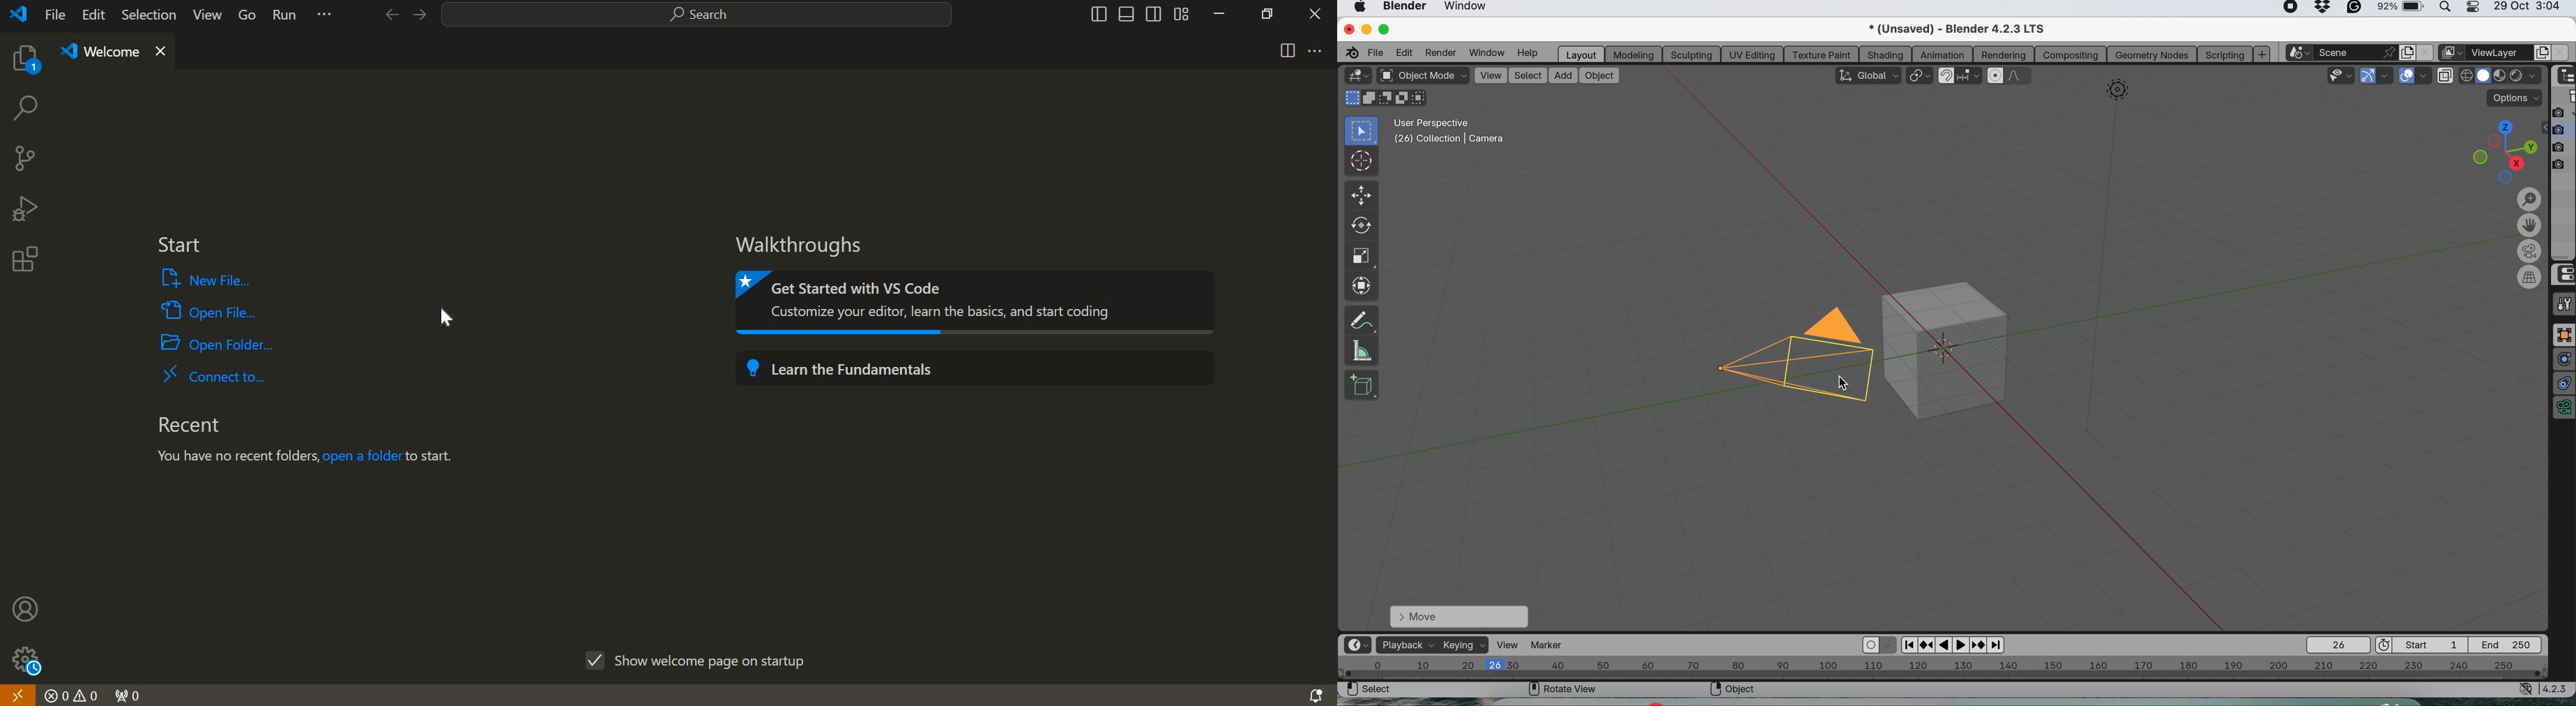  What do you see at coordinates (1919, 76) in the screenshot?
I see `transform pivot point` at bounding box center [1919, 76].